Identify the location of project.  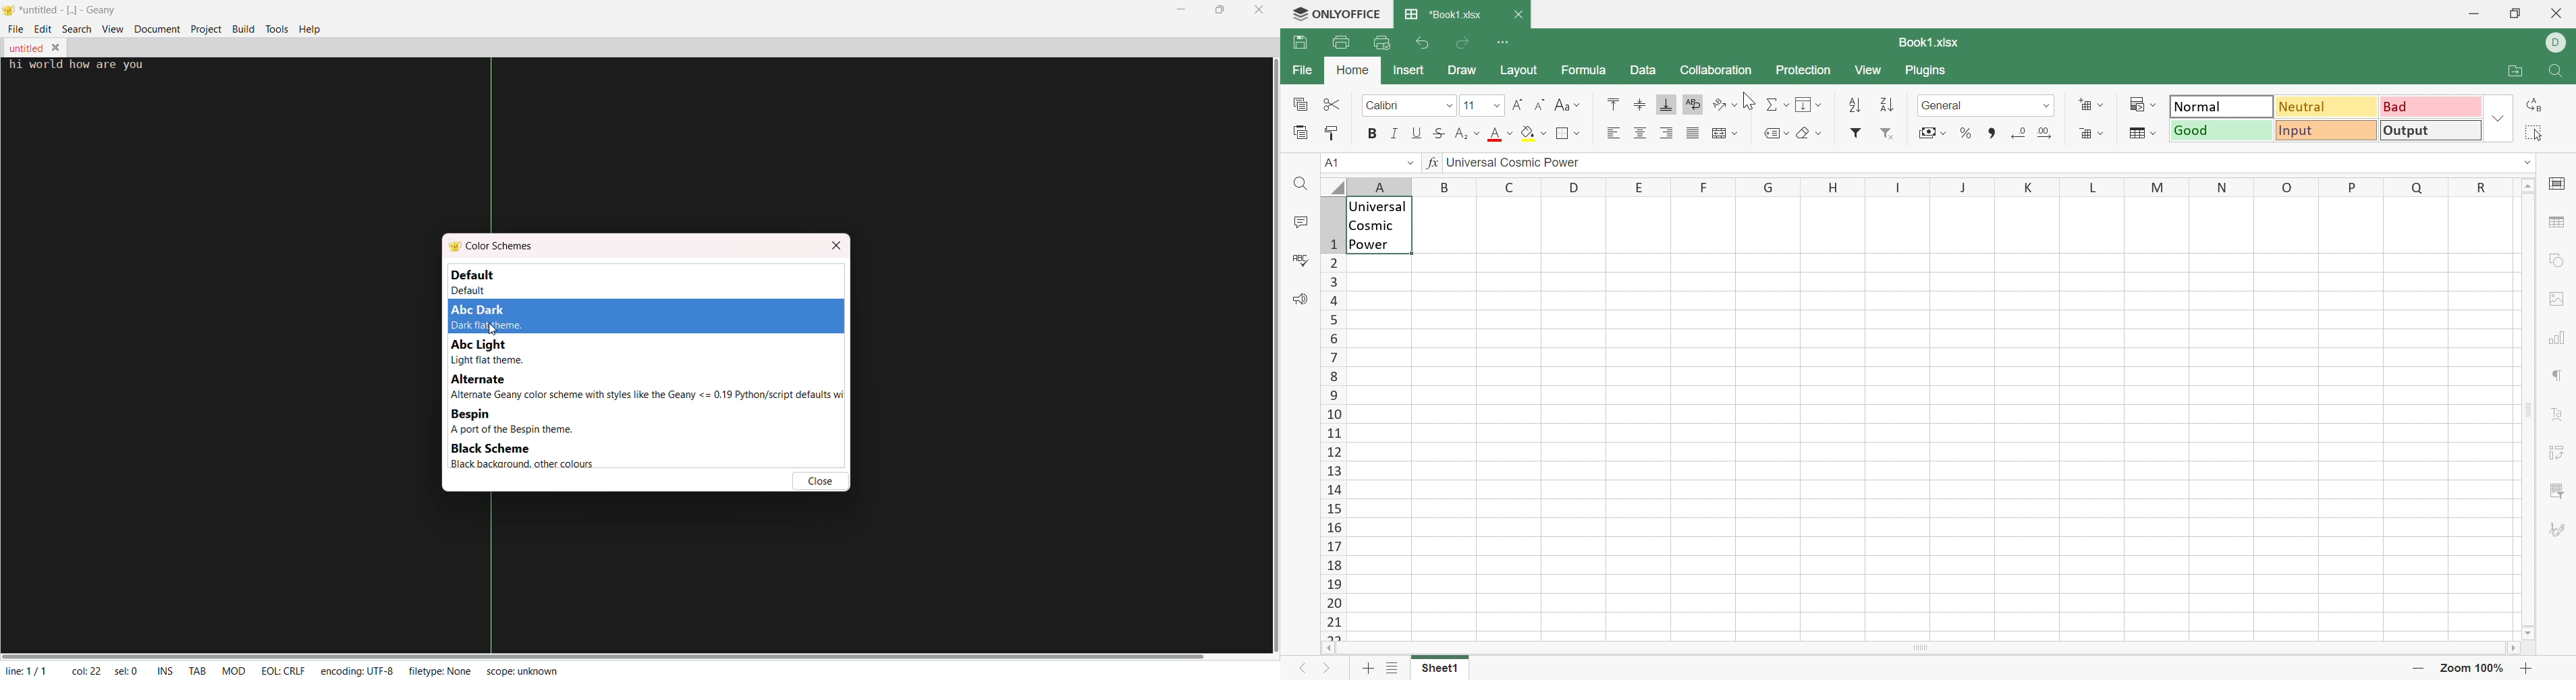
(207, 29).